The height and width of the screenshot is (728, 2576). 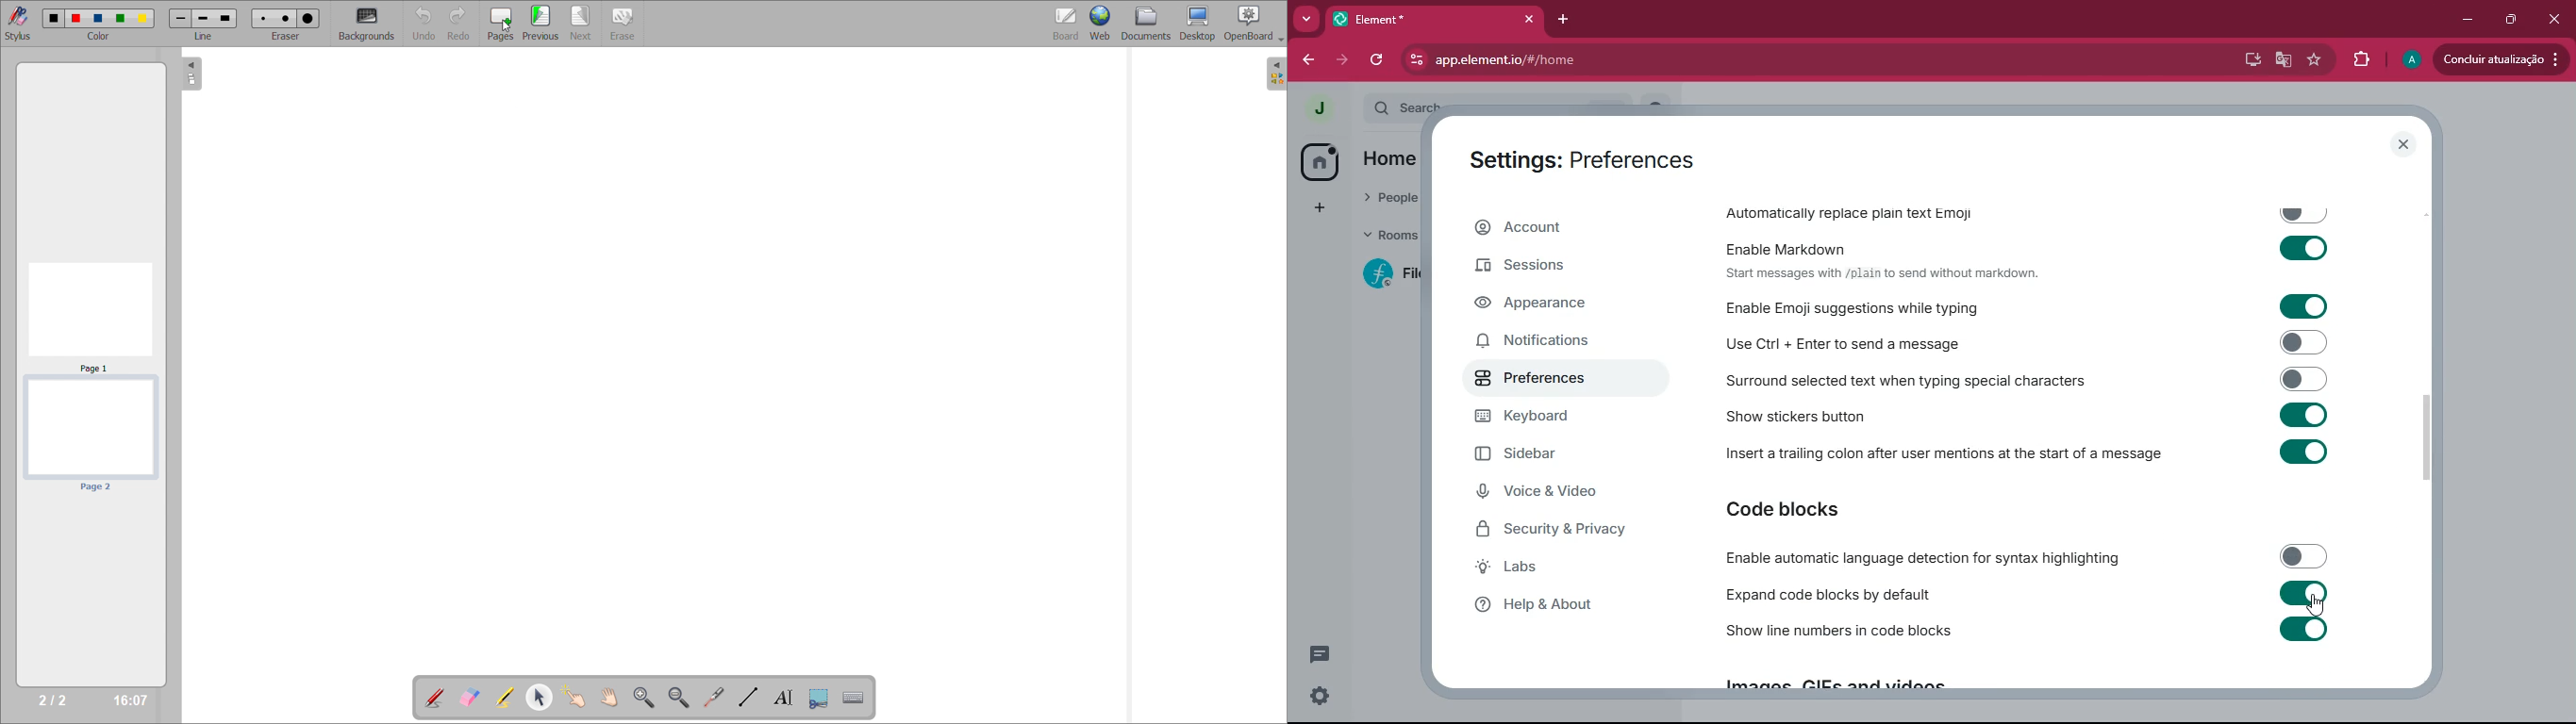 What do you see at coordinates (1384, 274) in the screenshot?
I see `room` at bounding box center [1384, 274].